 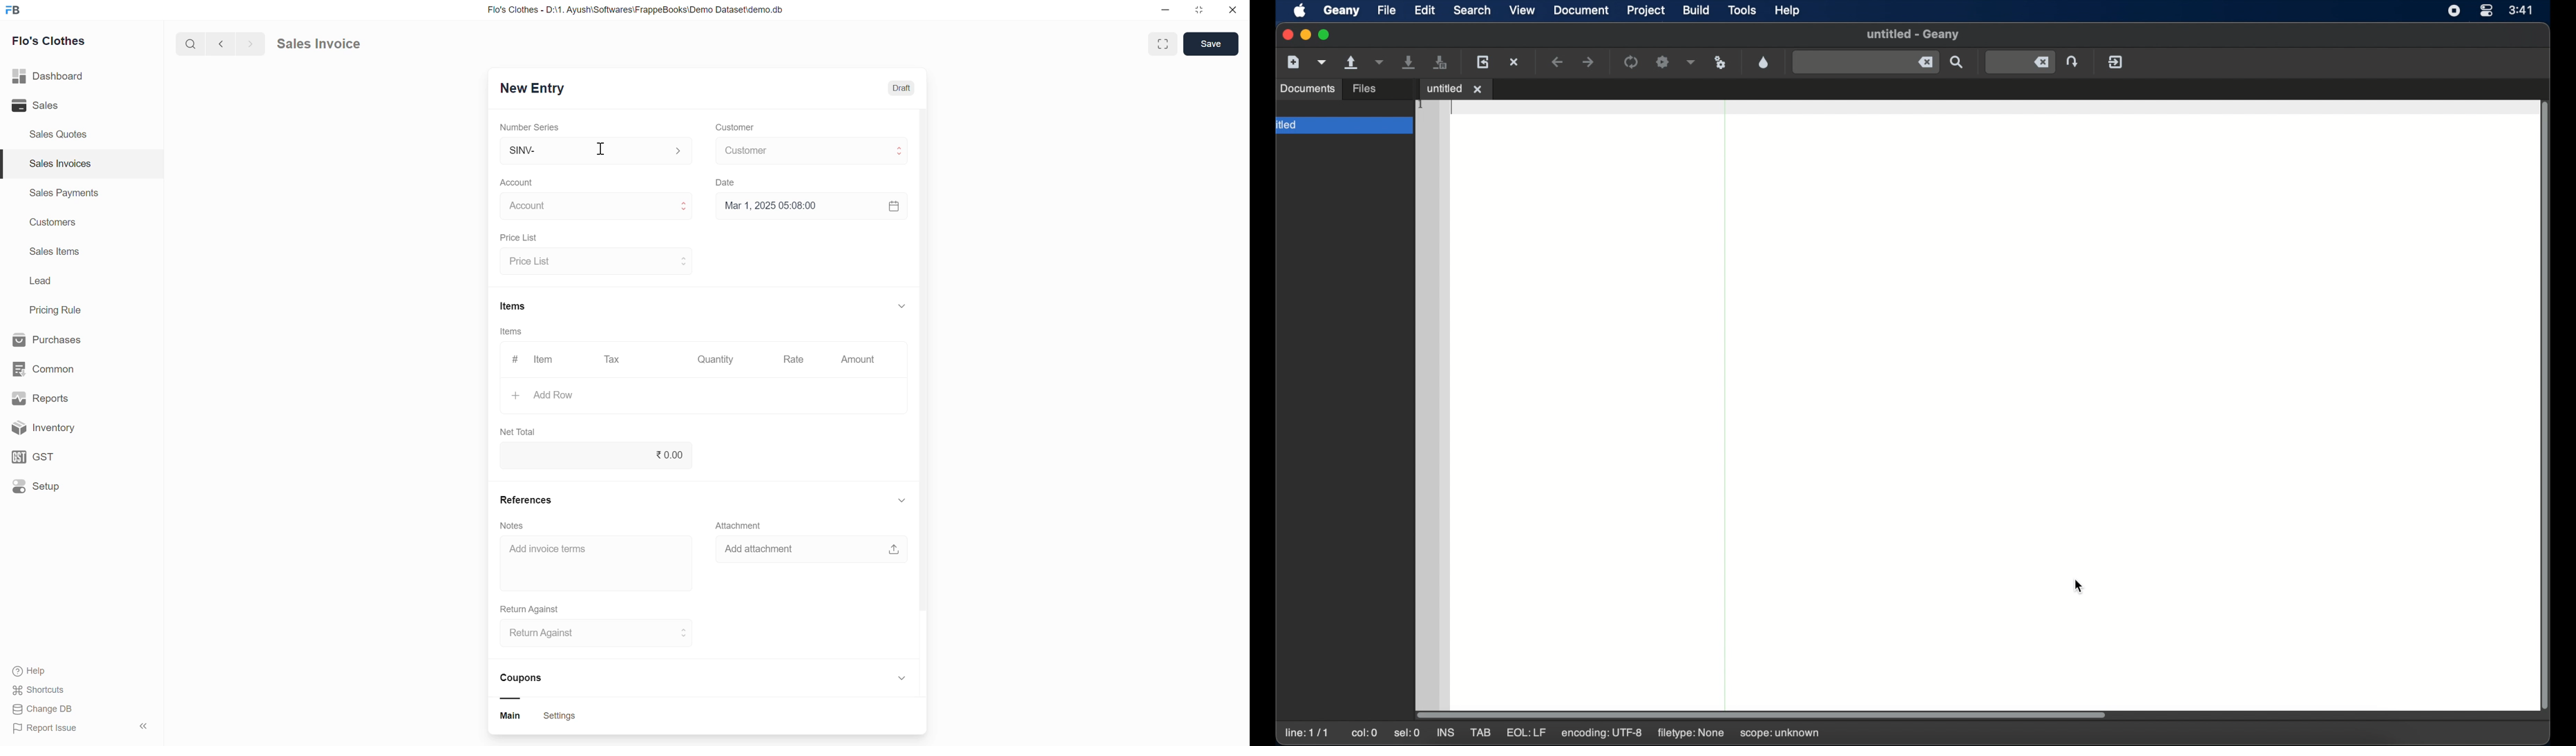 What do you see at coordinates (540, 89) in the screenshot?
I see `New Entry` at bounding box center [540, 89].